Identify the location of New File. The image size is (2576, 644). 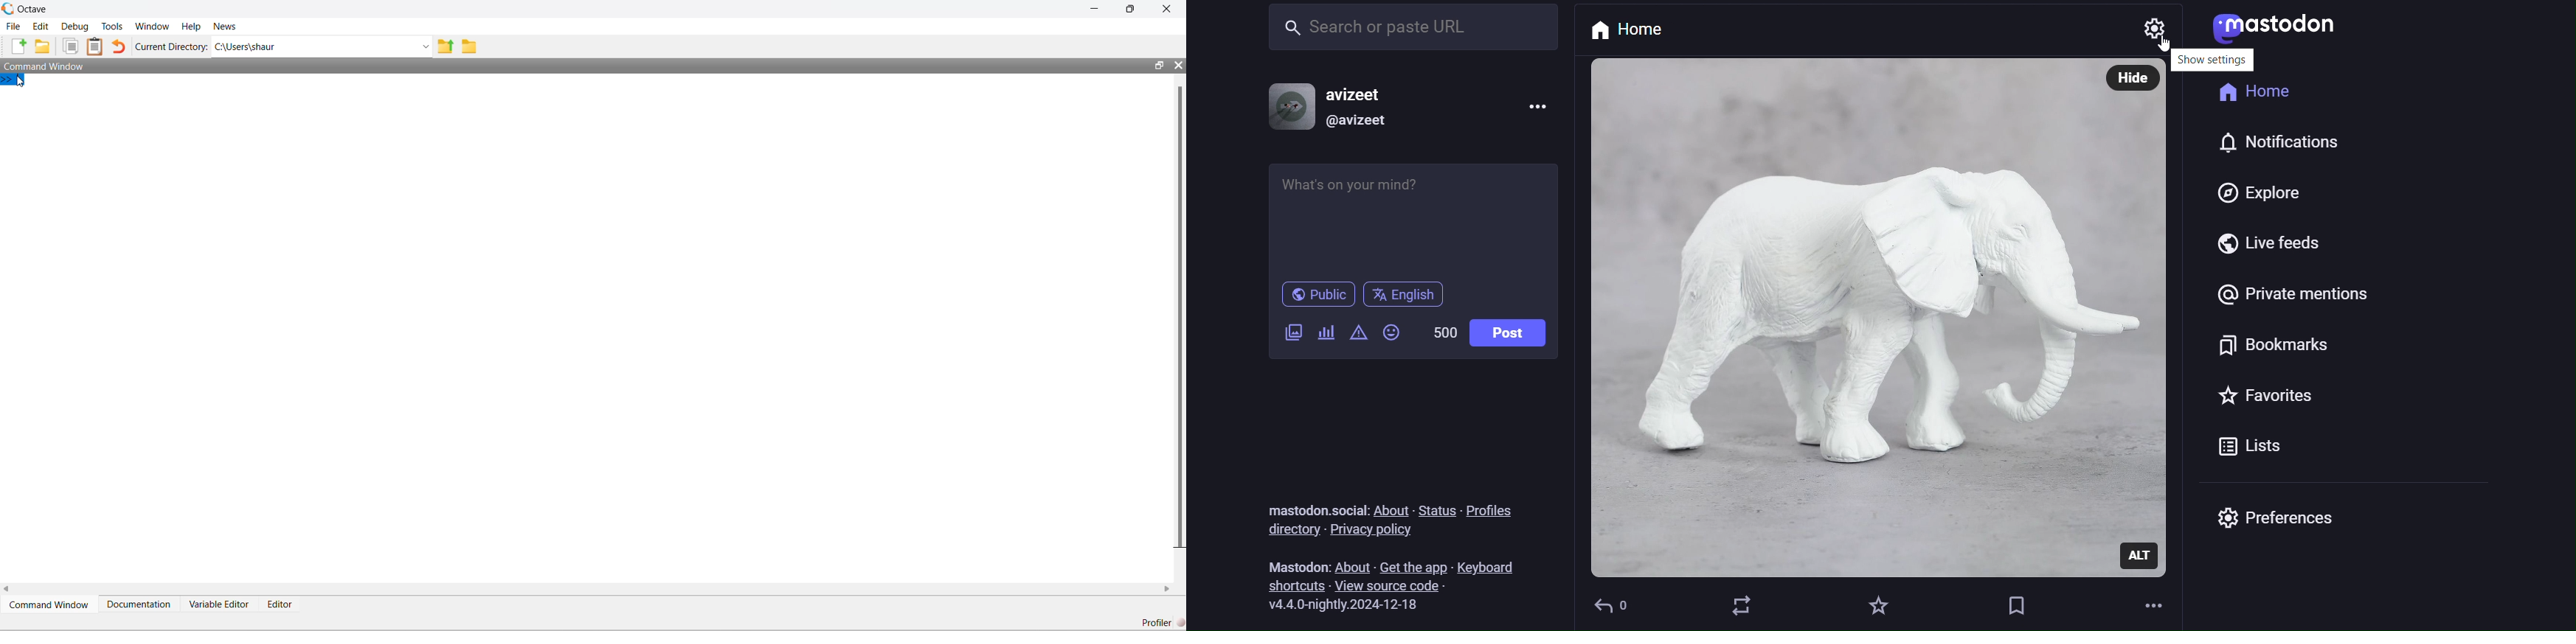
(17, 46).